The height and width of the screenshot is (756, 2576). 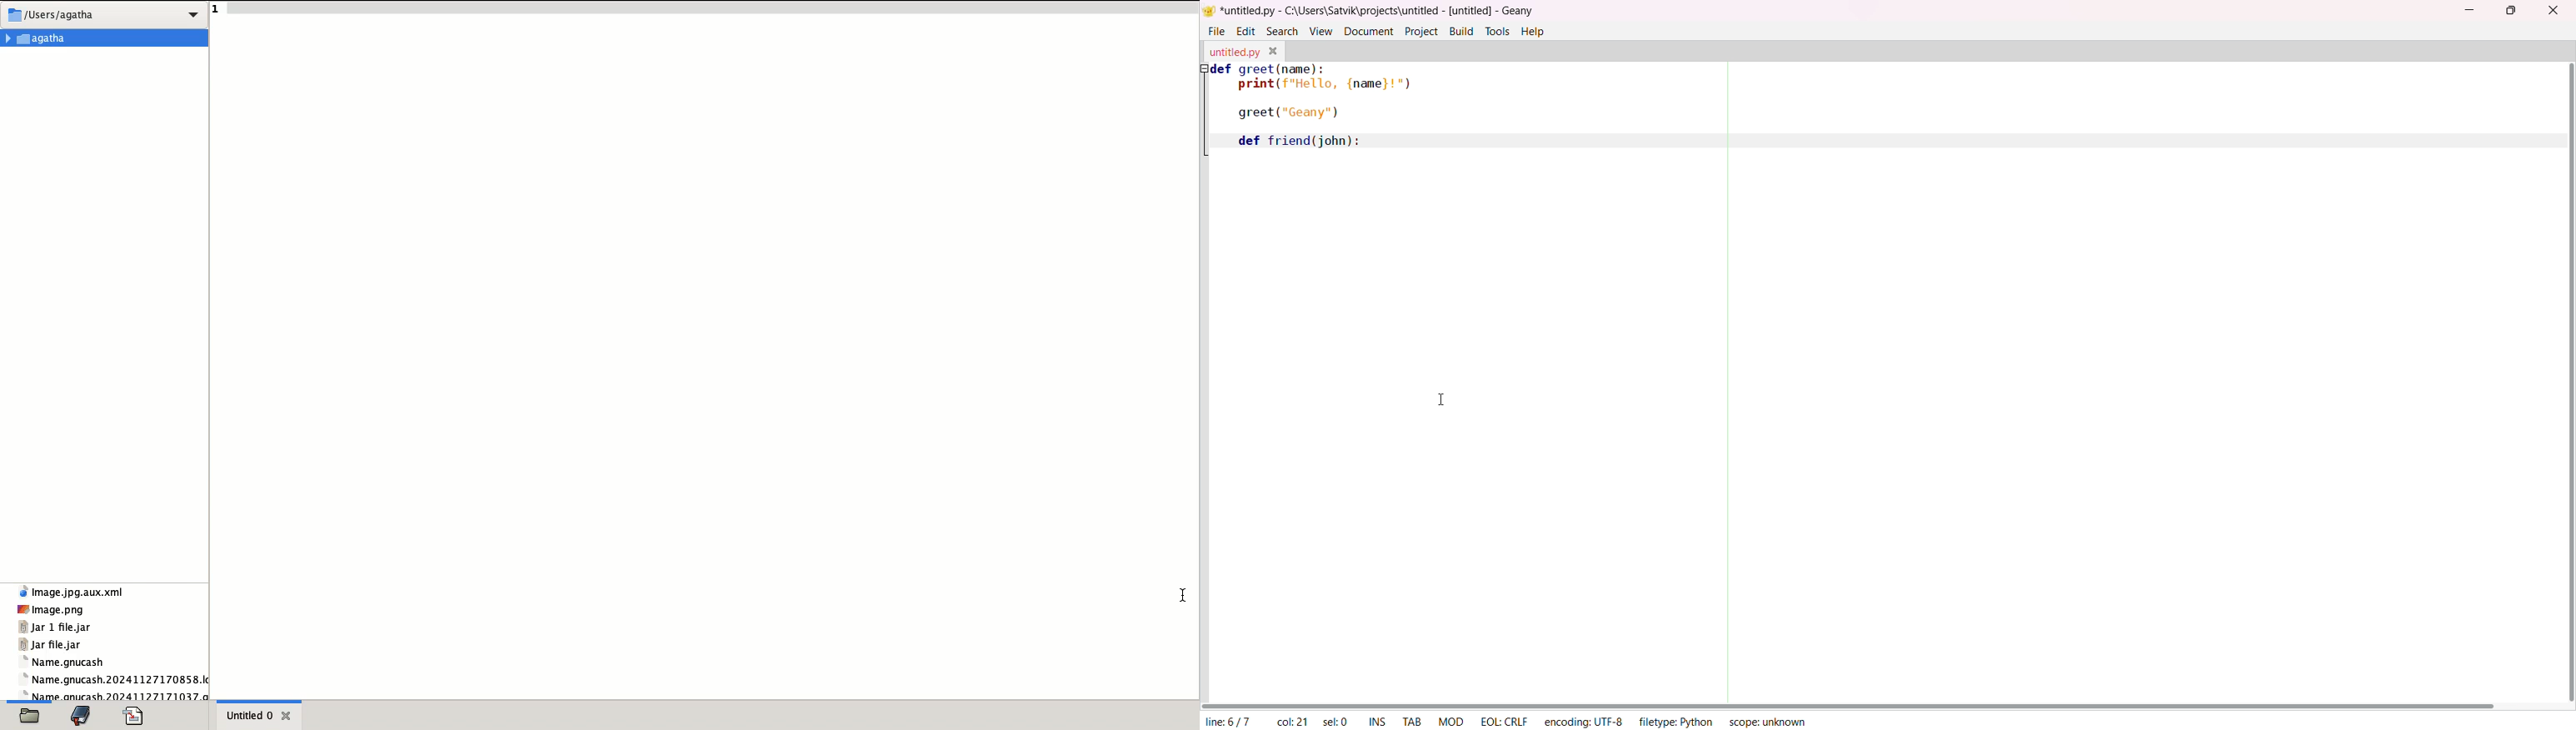 What do you see at coordinates (52, 610) in the screenshot?
I see `image.png` at bounding box center [52, 610].